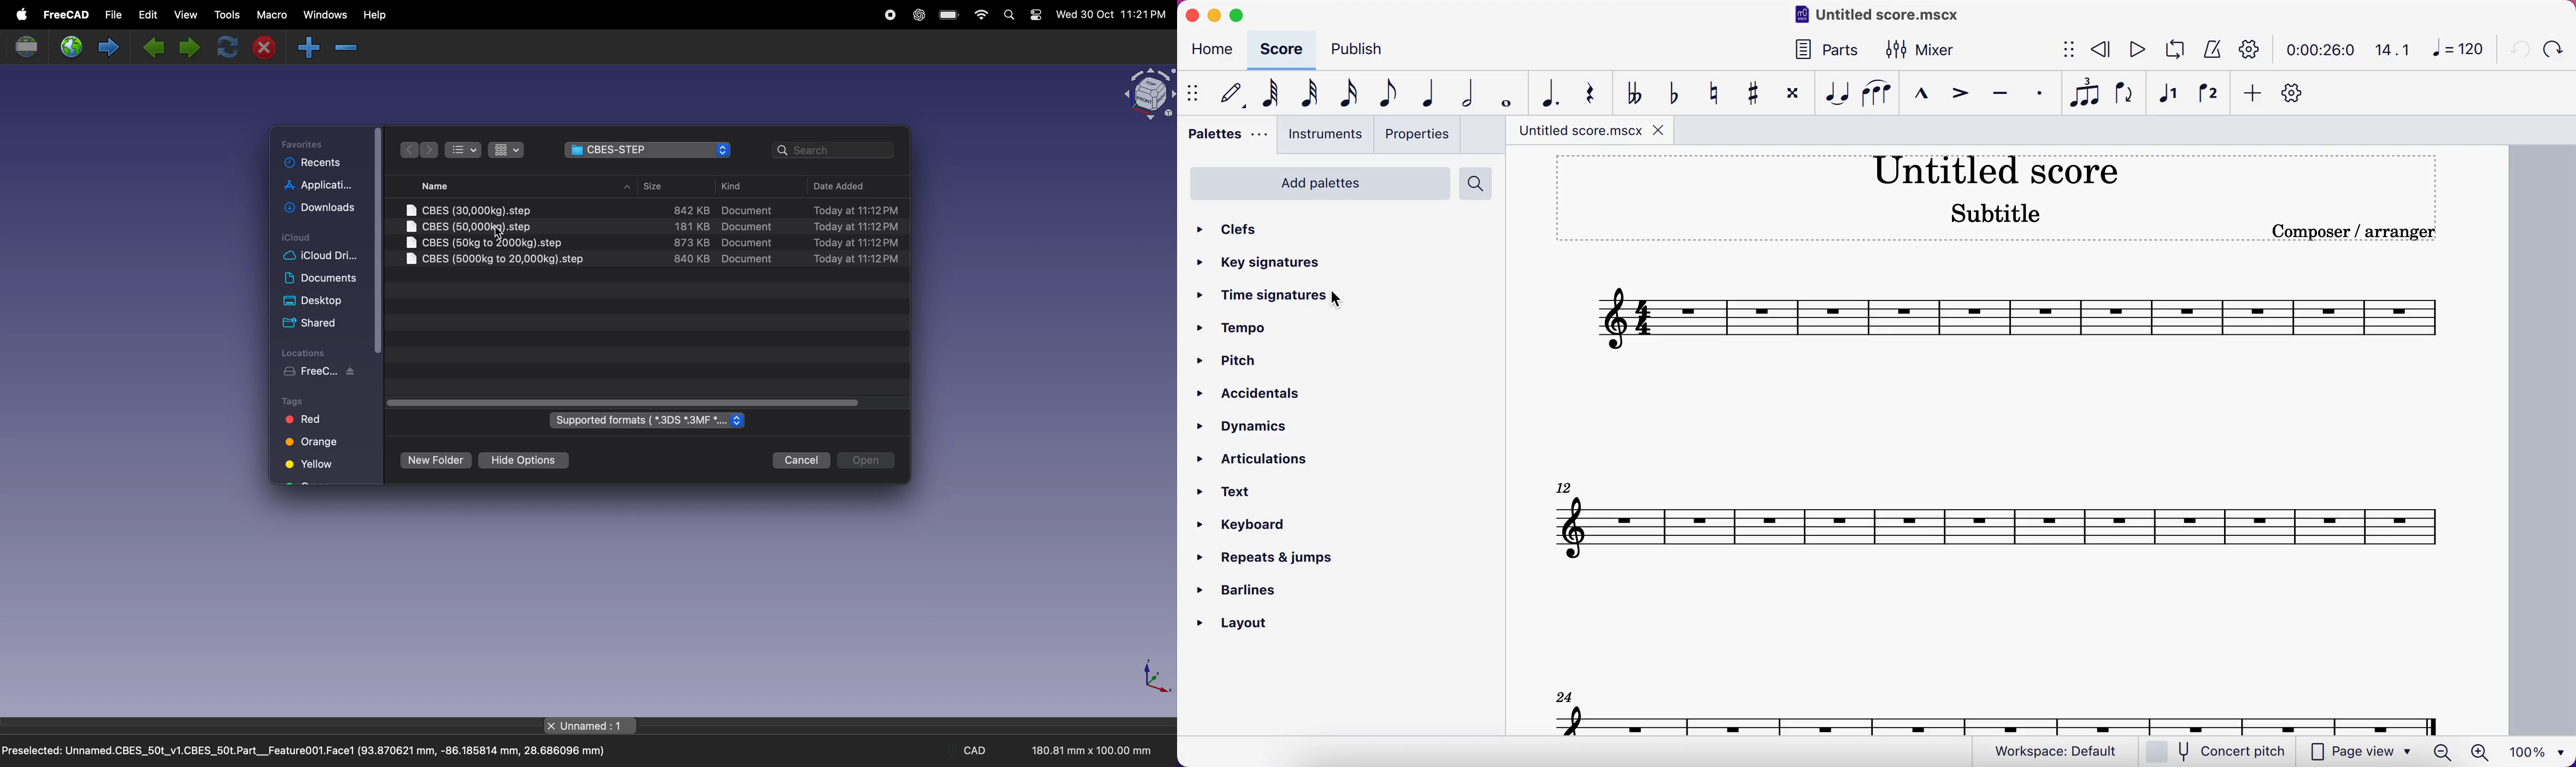 The height and width of the screenshot is (784, 2576). What do you see at coordinates (661, 188) in the screenshot?
I see `size` at bounding box center [661, 188].